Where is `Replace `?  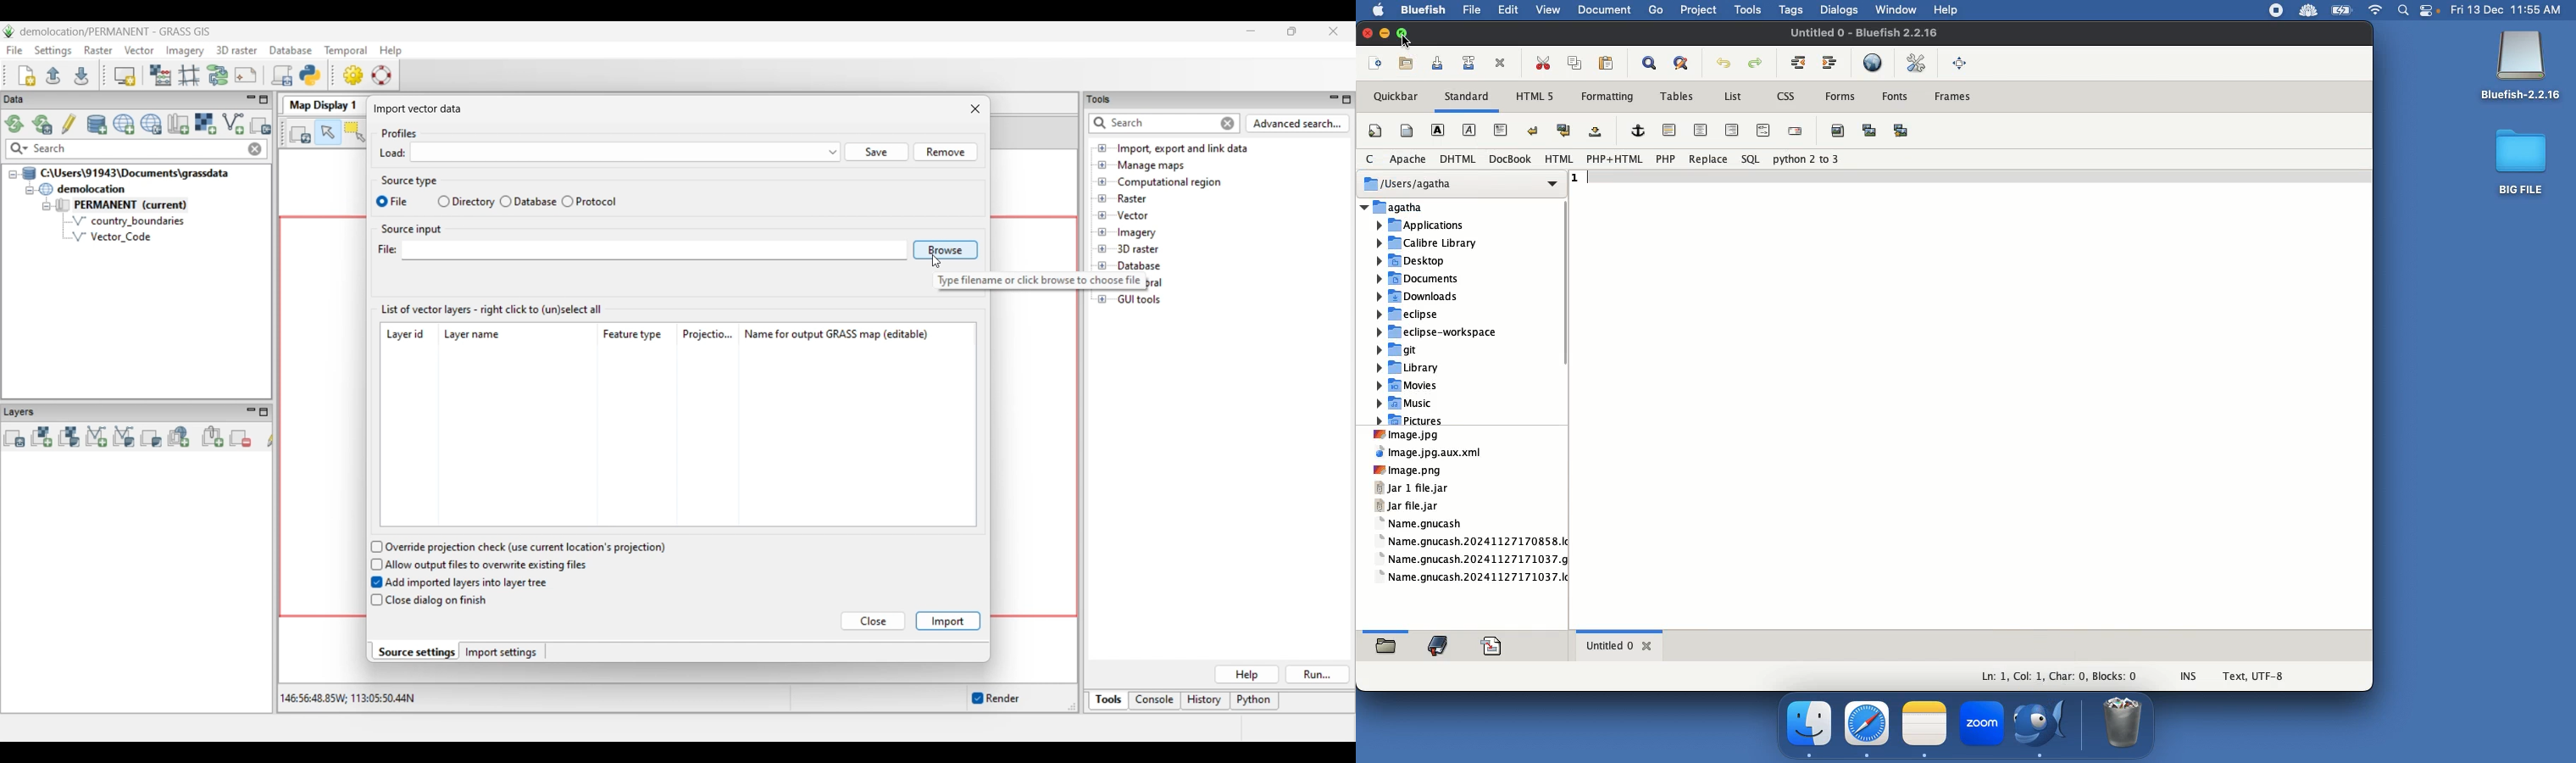
Replace  is located at coordinates (1708, 160).